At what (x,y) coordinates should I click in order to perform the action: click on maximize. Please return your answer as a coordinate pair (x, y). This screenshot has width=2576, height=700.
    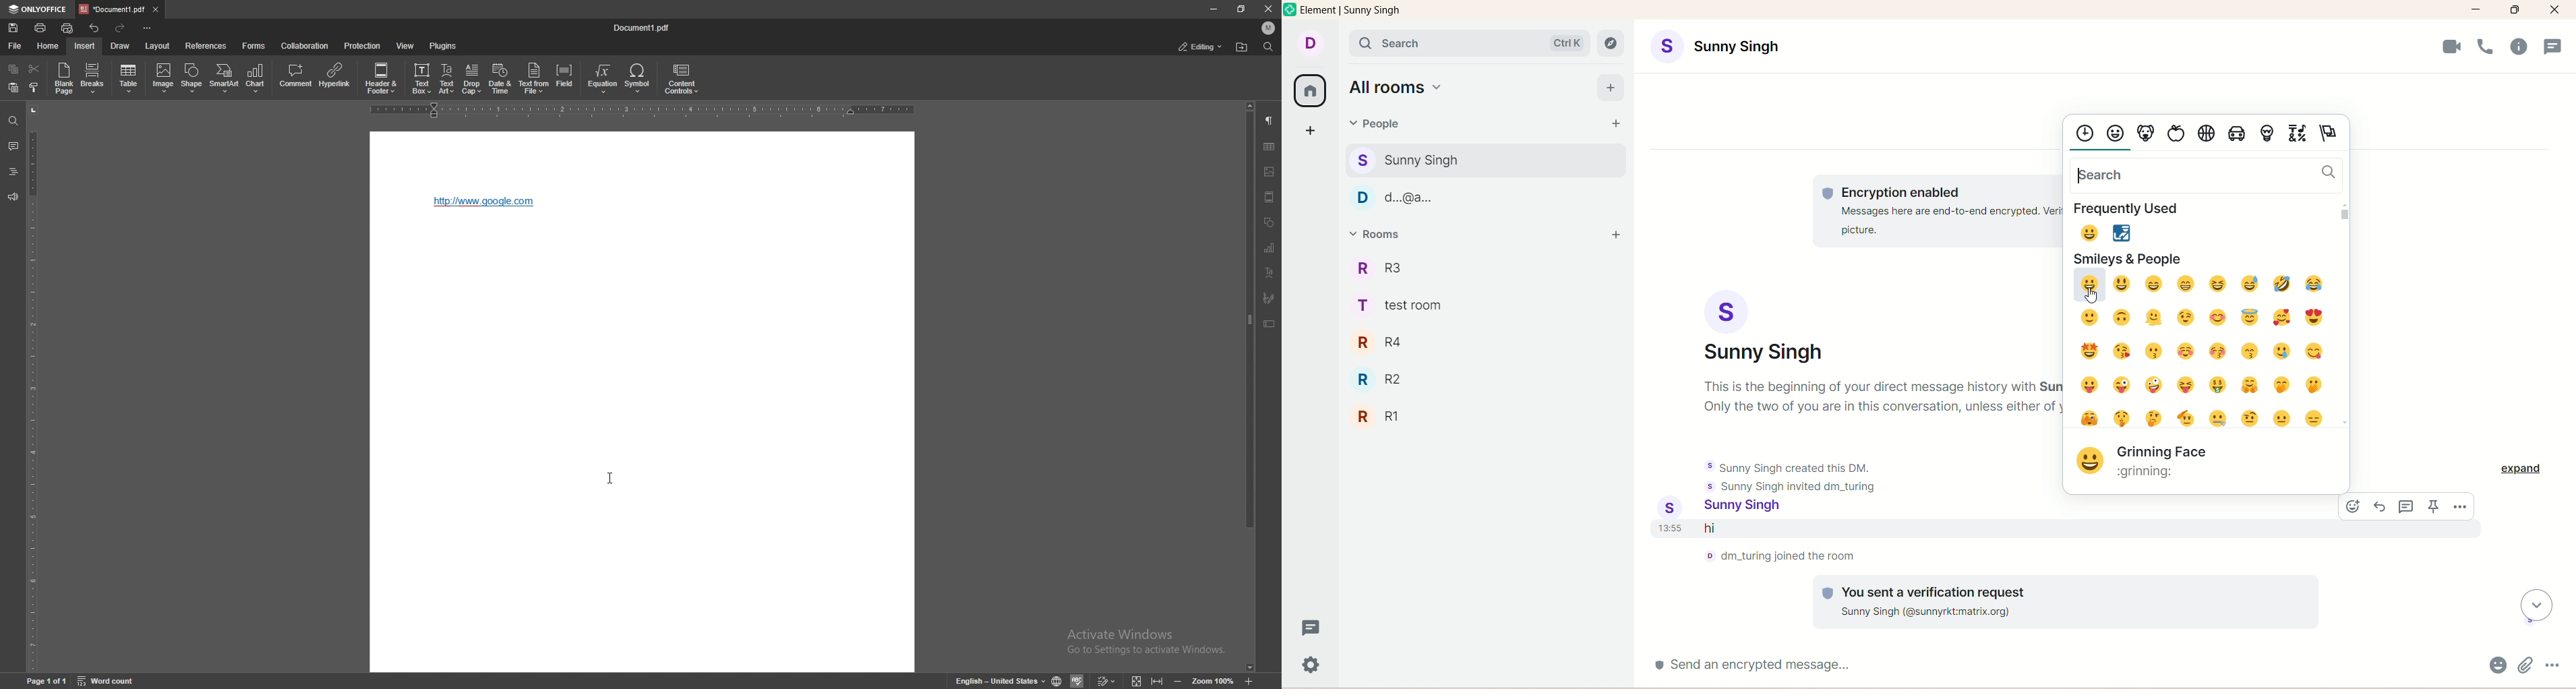
    Looking at the image, I should click on (2515, 10).